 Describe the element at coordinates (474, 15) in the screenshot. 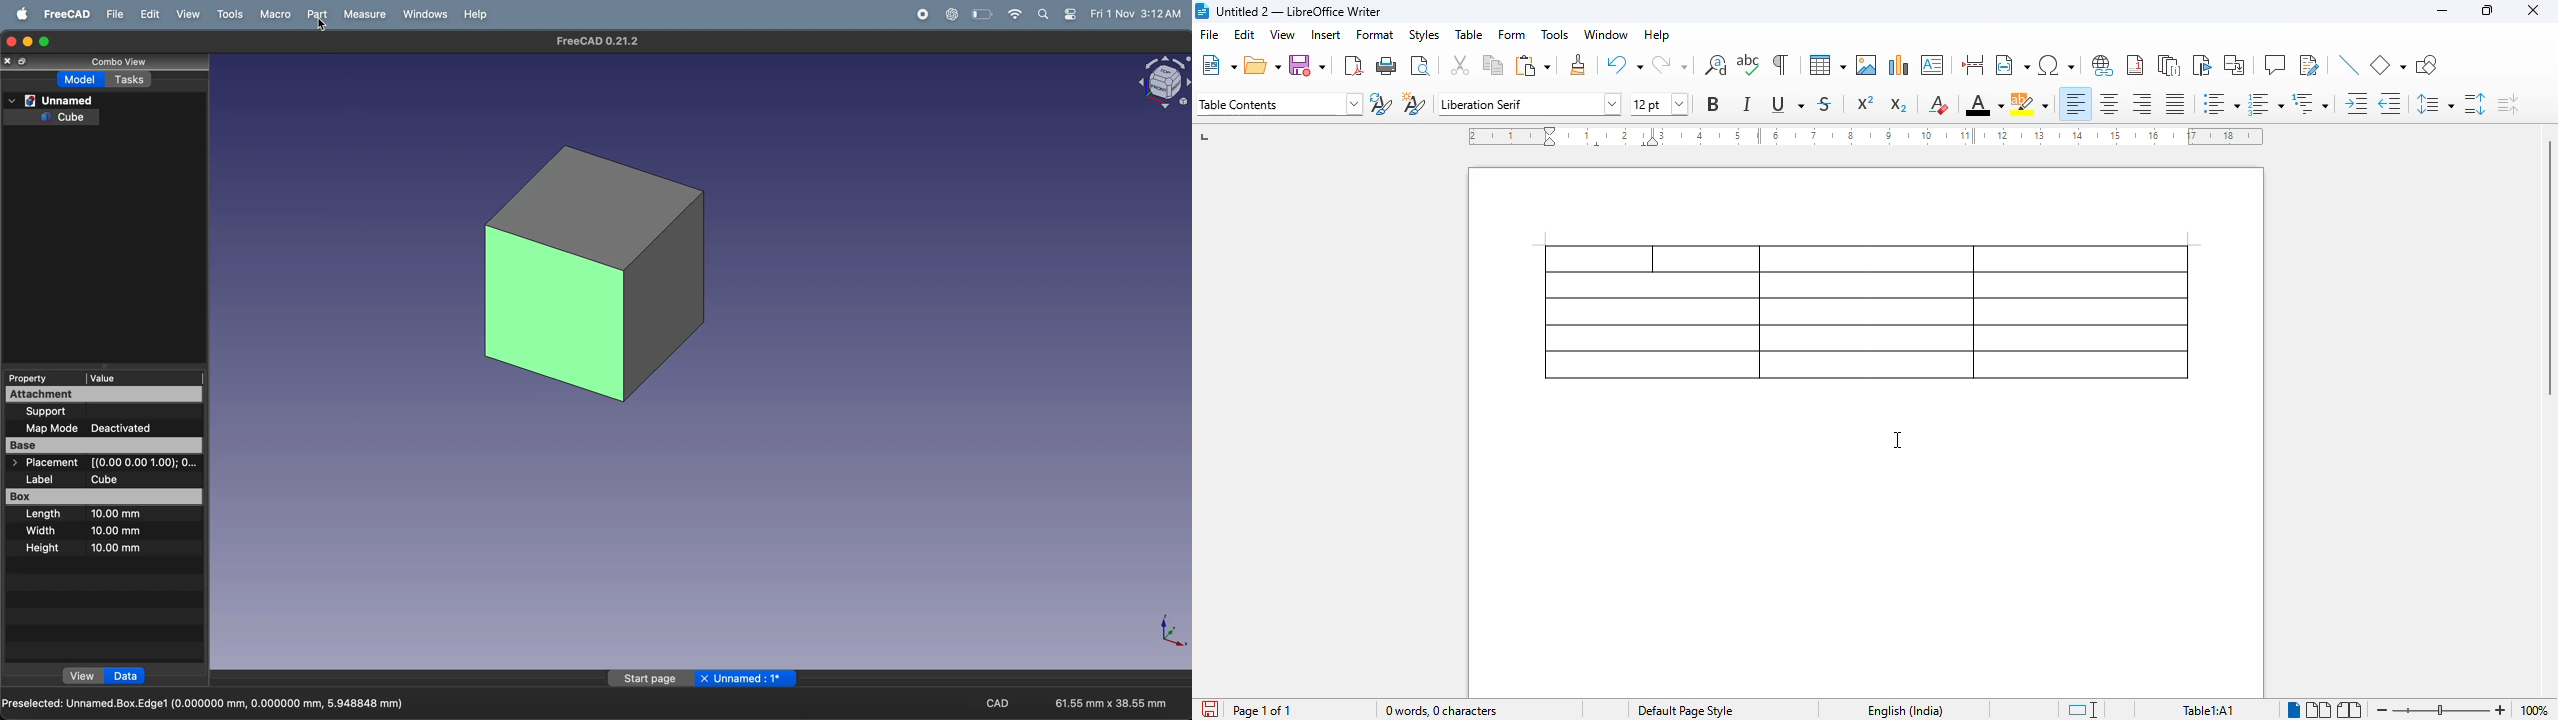

I see `help` at that location.